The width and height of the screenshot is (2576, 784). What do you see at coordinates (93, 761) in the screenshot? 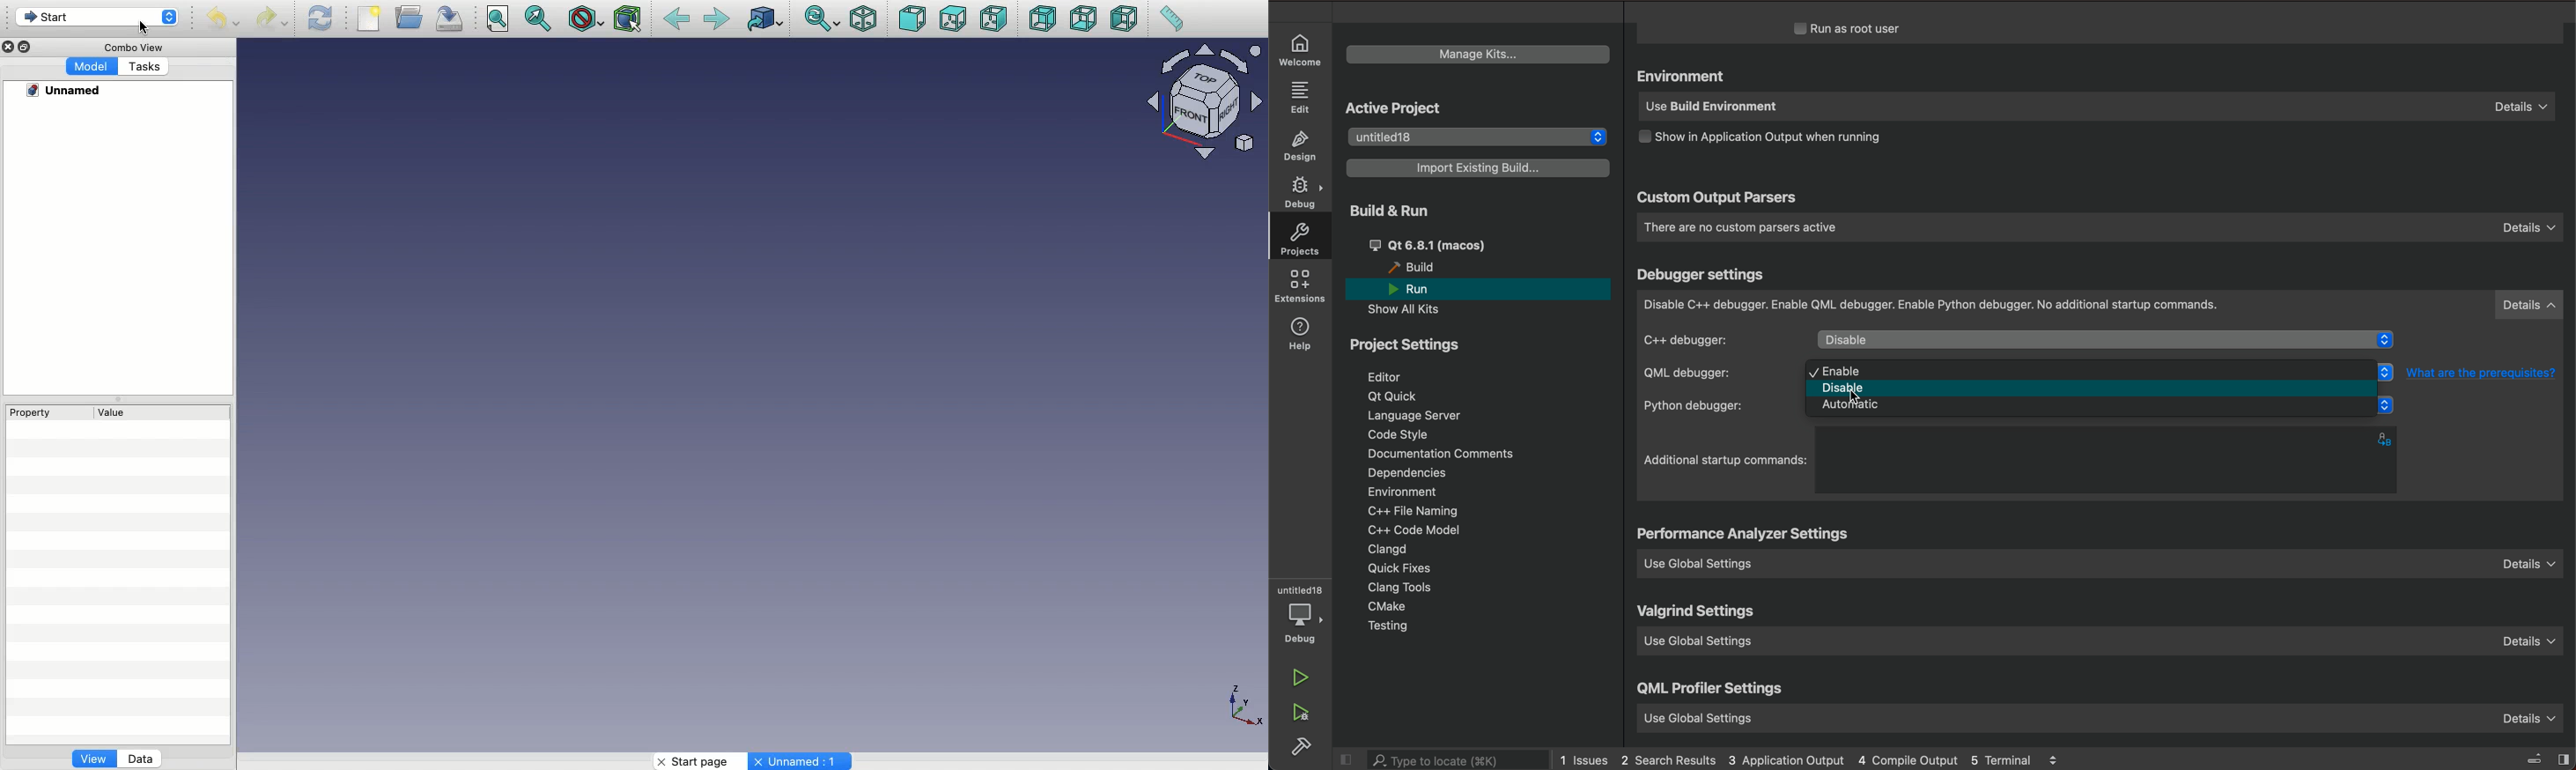
I see `View` at bounding box center [93, 761].